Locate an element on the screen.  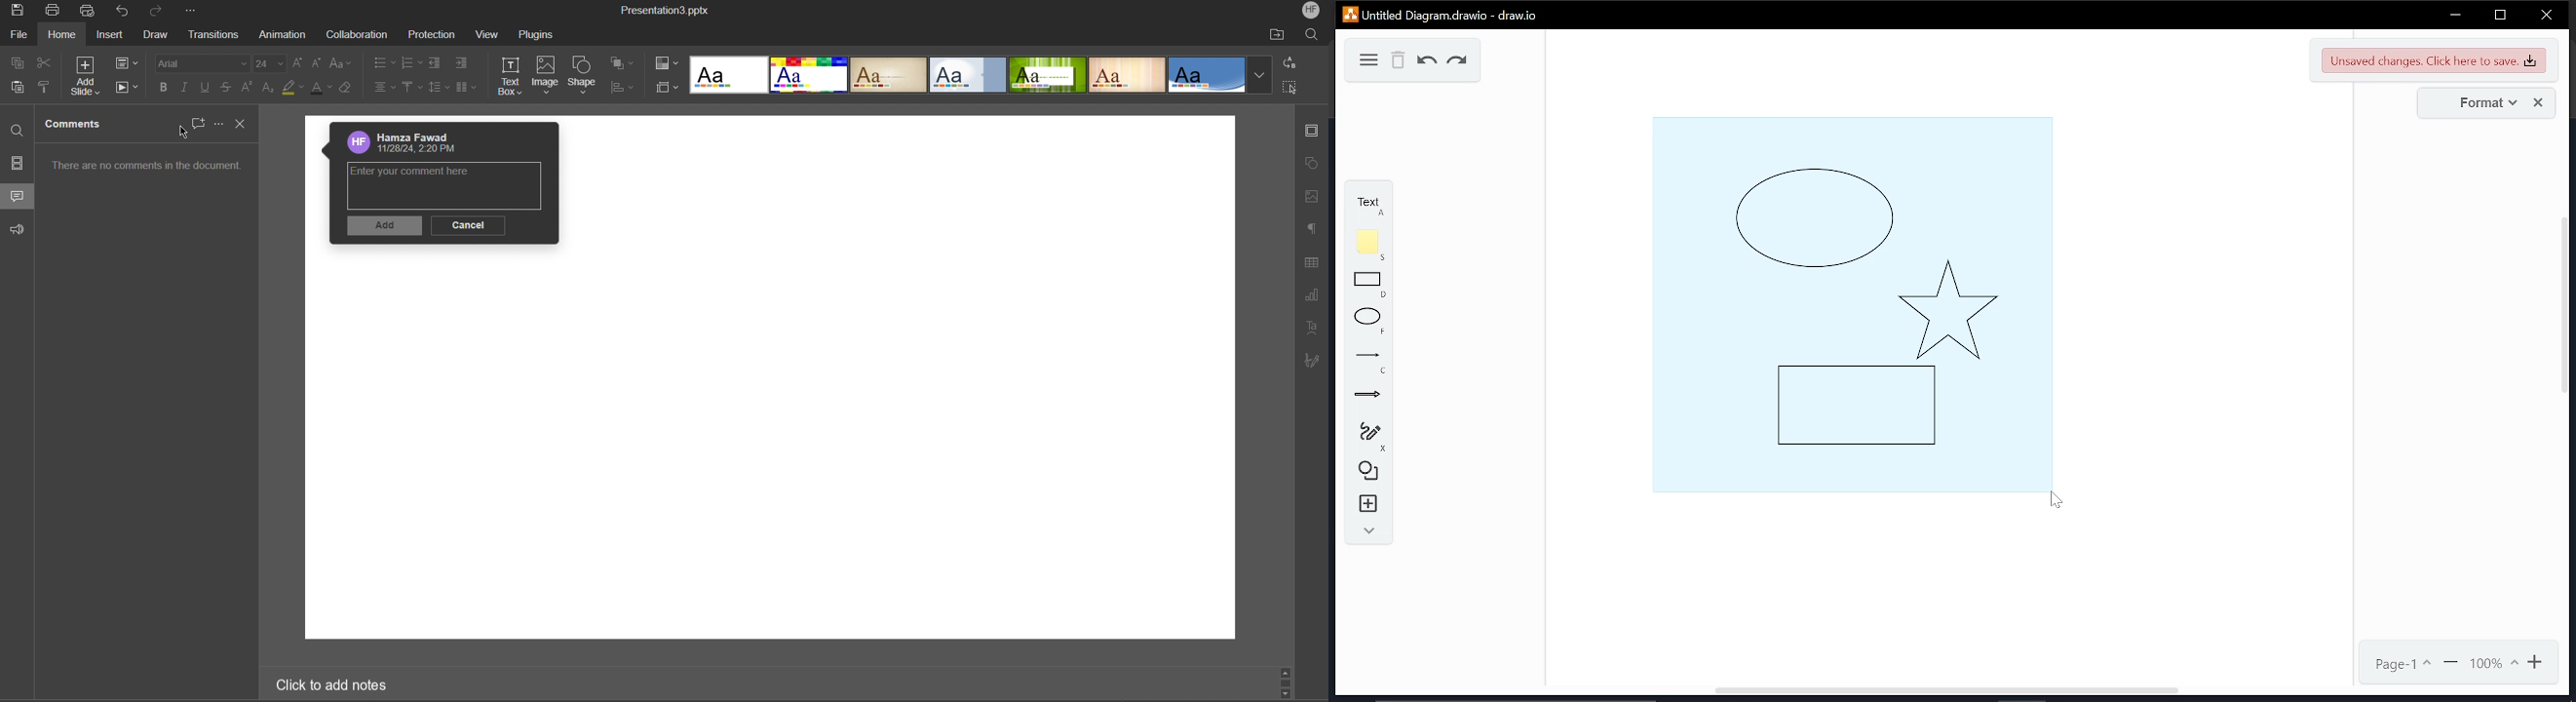
Decrease Size is located at coordinates (318, 66).